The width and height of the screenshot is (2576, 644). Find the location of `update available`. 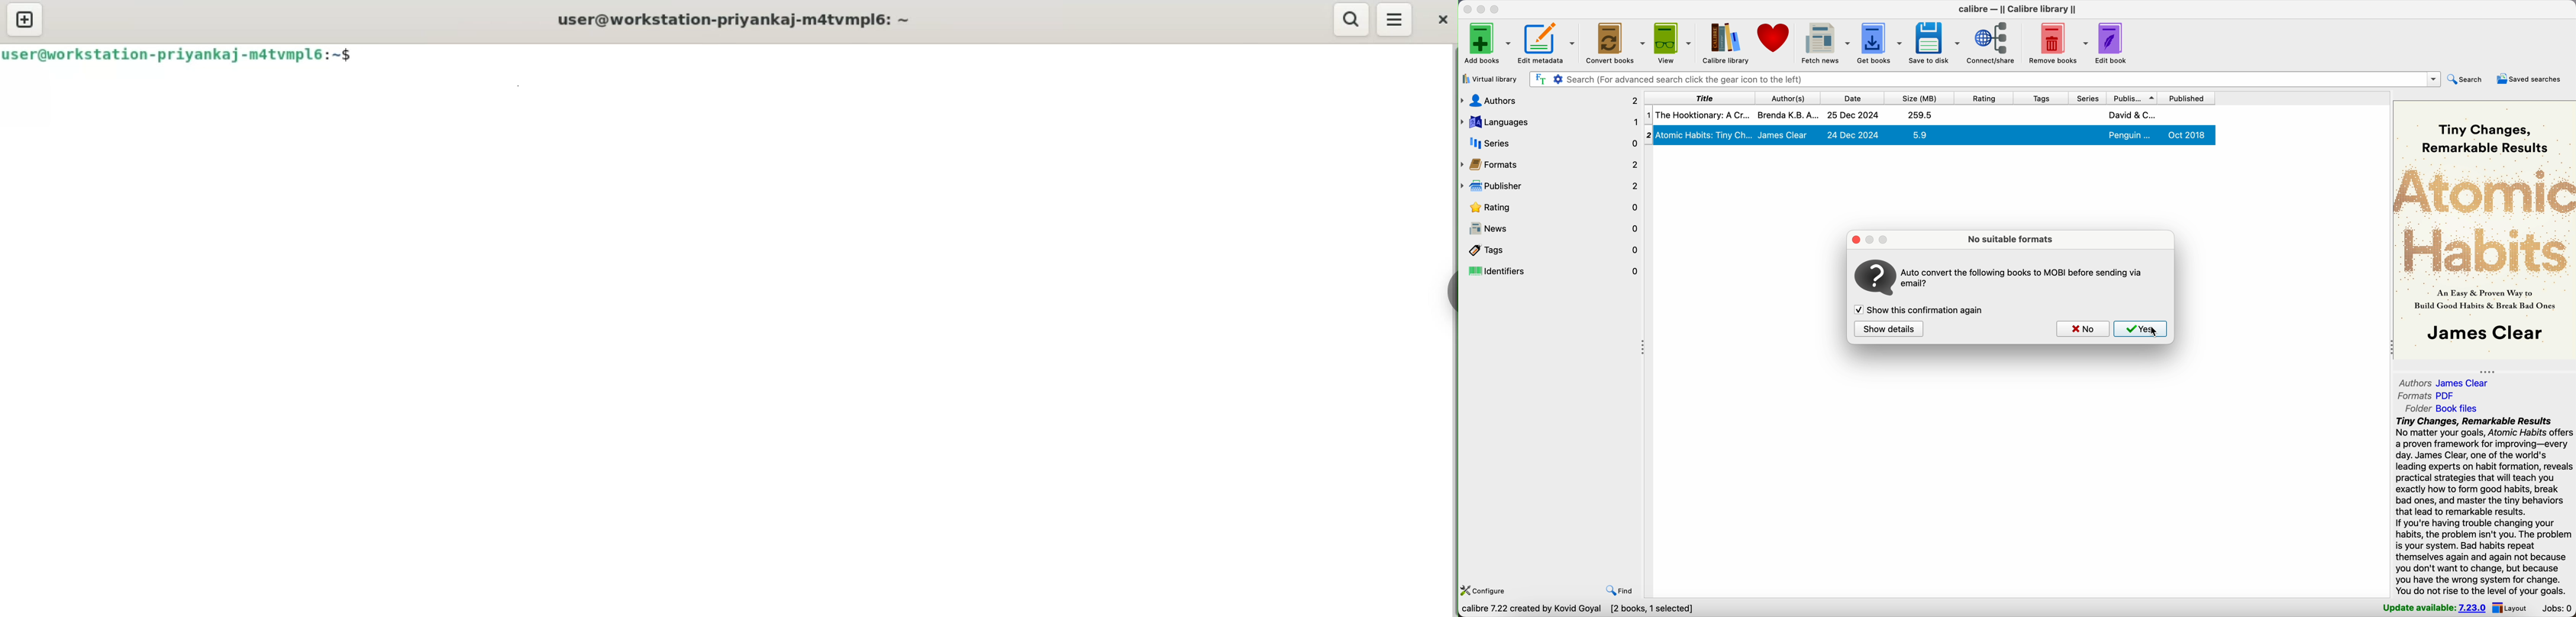

update available is located at coordinates (2435, 608).